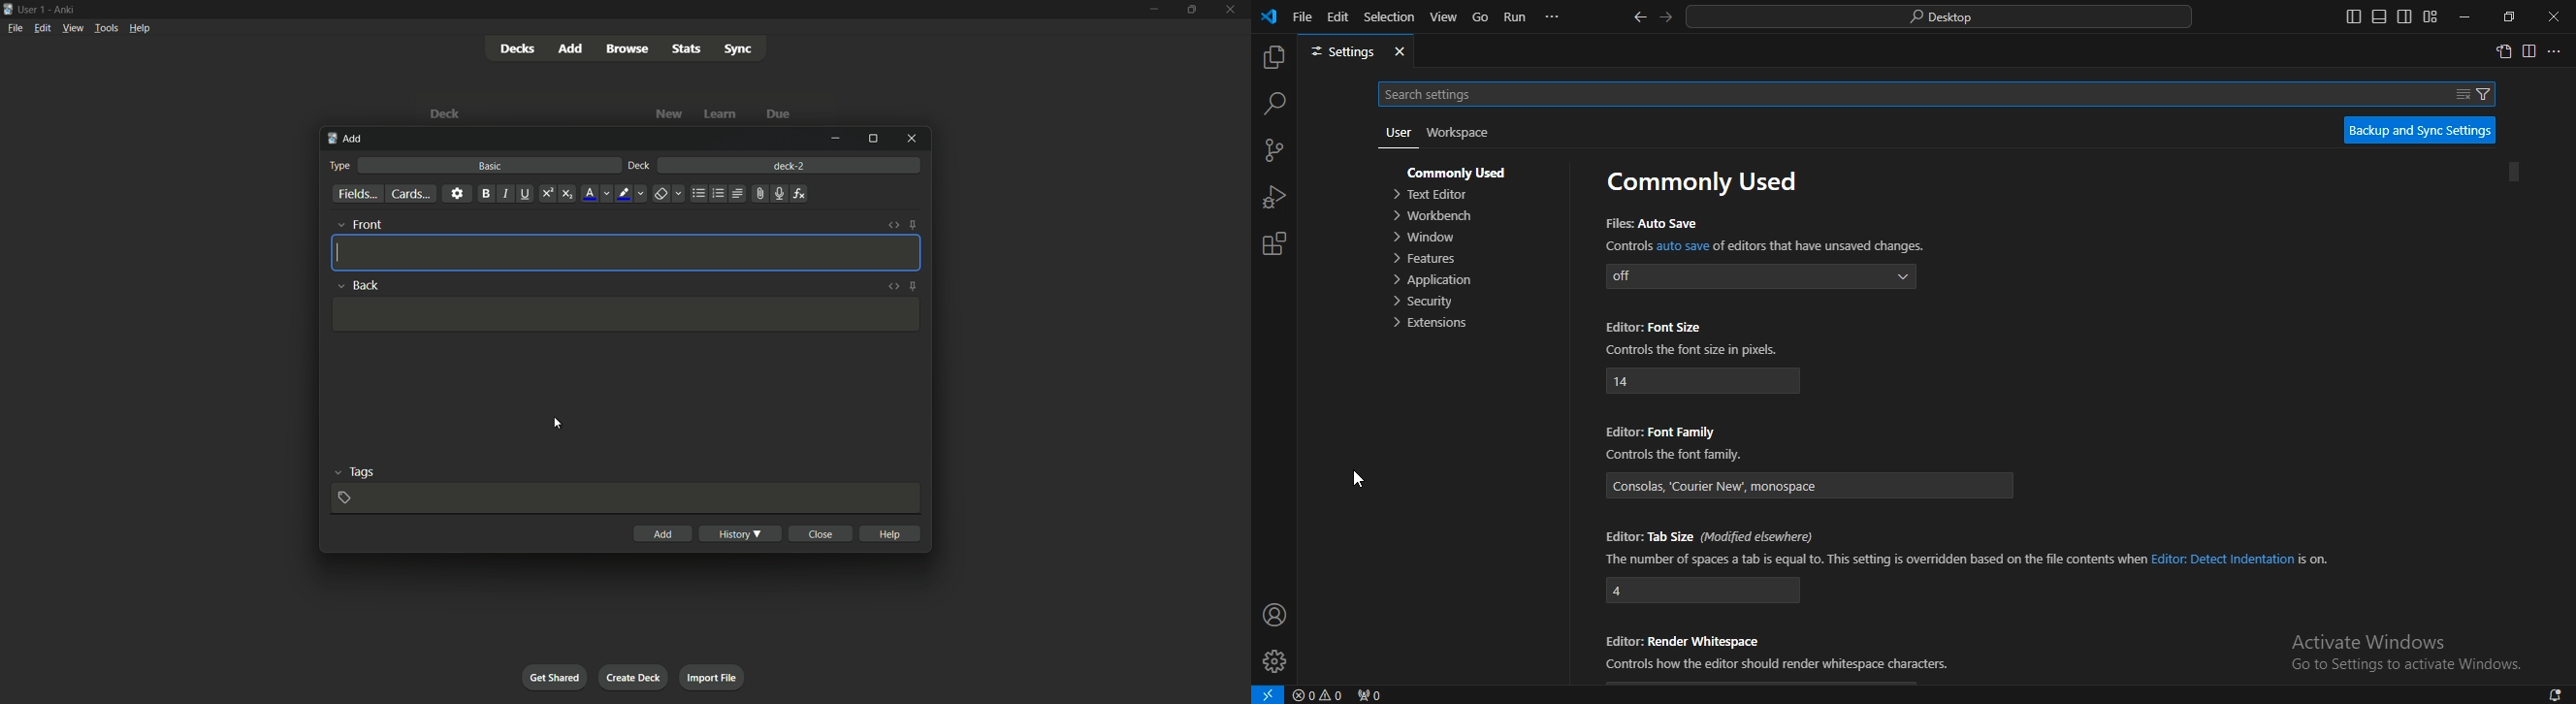  What do you see at coordinates (2470, 94) in the screenshot?
I see `filter` at bounding box center [2470, 94].